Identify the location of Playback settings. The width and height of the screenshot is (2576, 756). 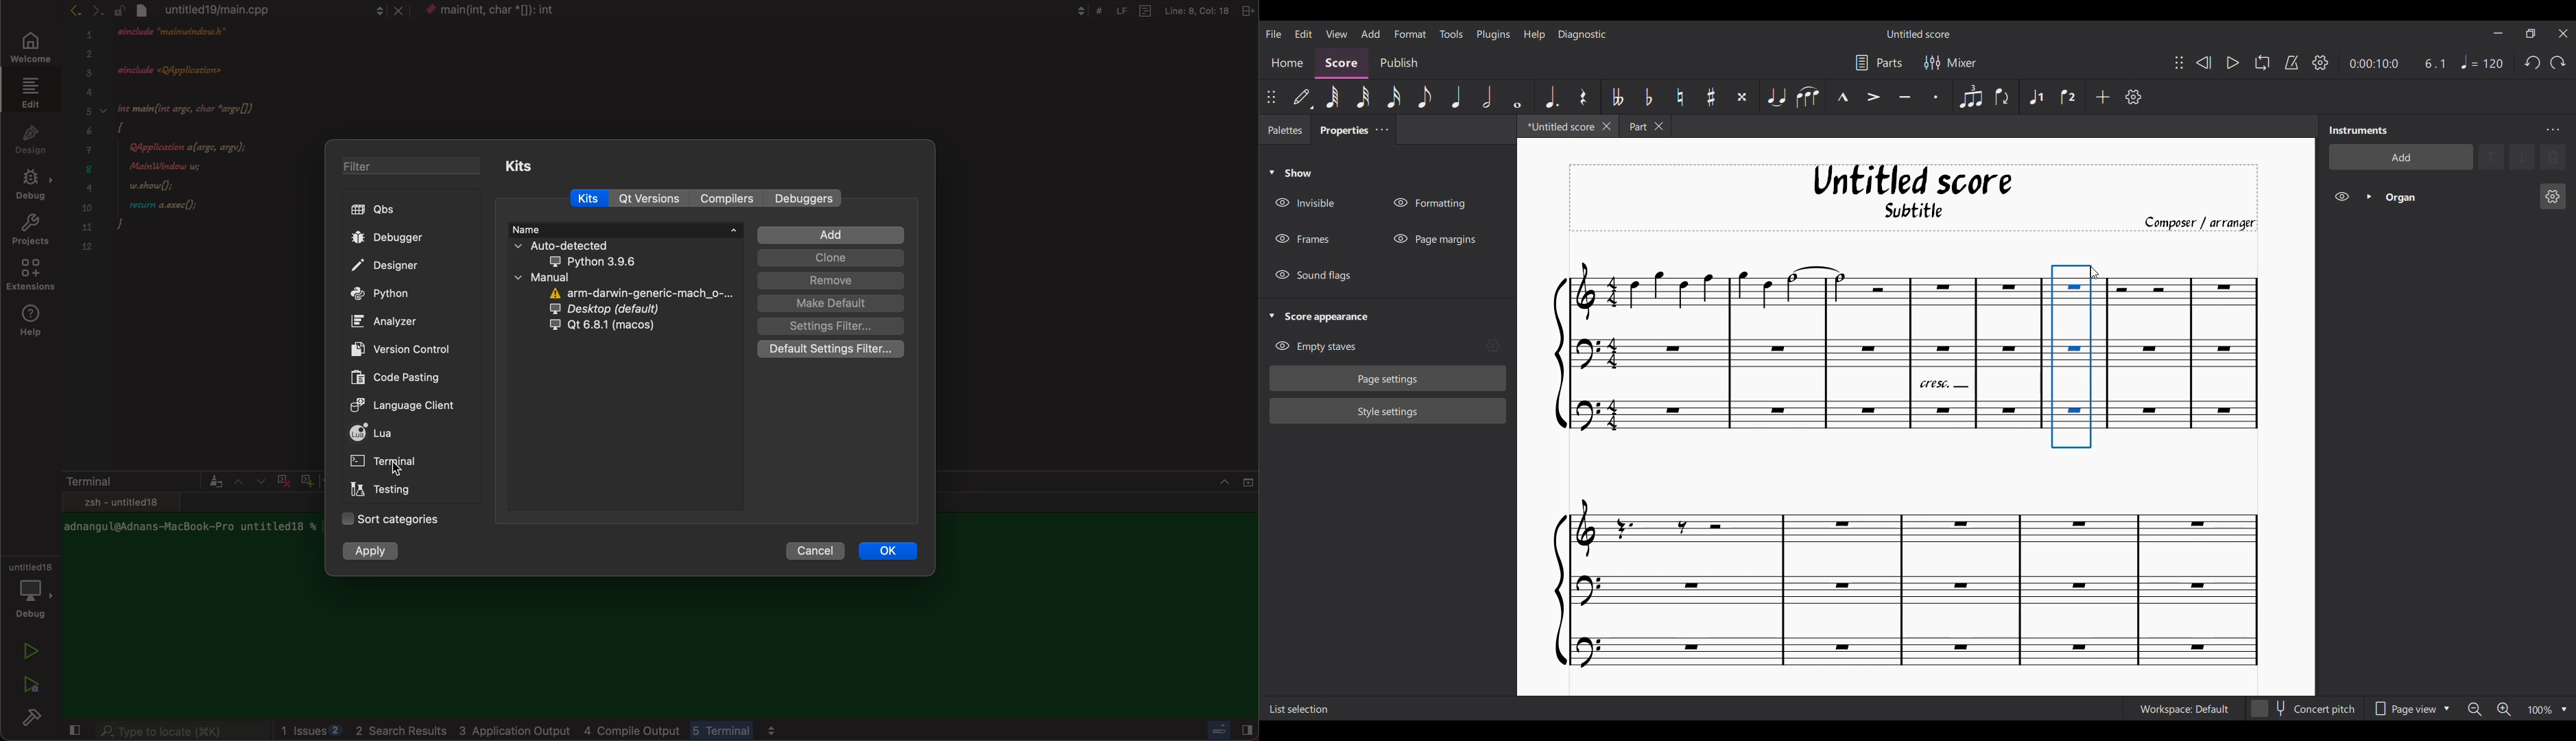
(2320, 62).